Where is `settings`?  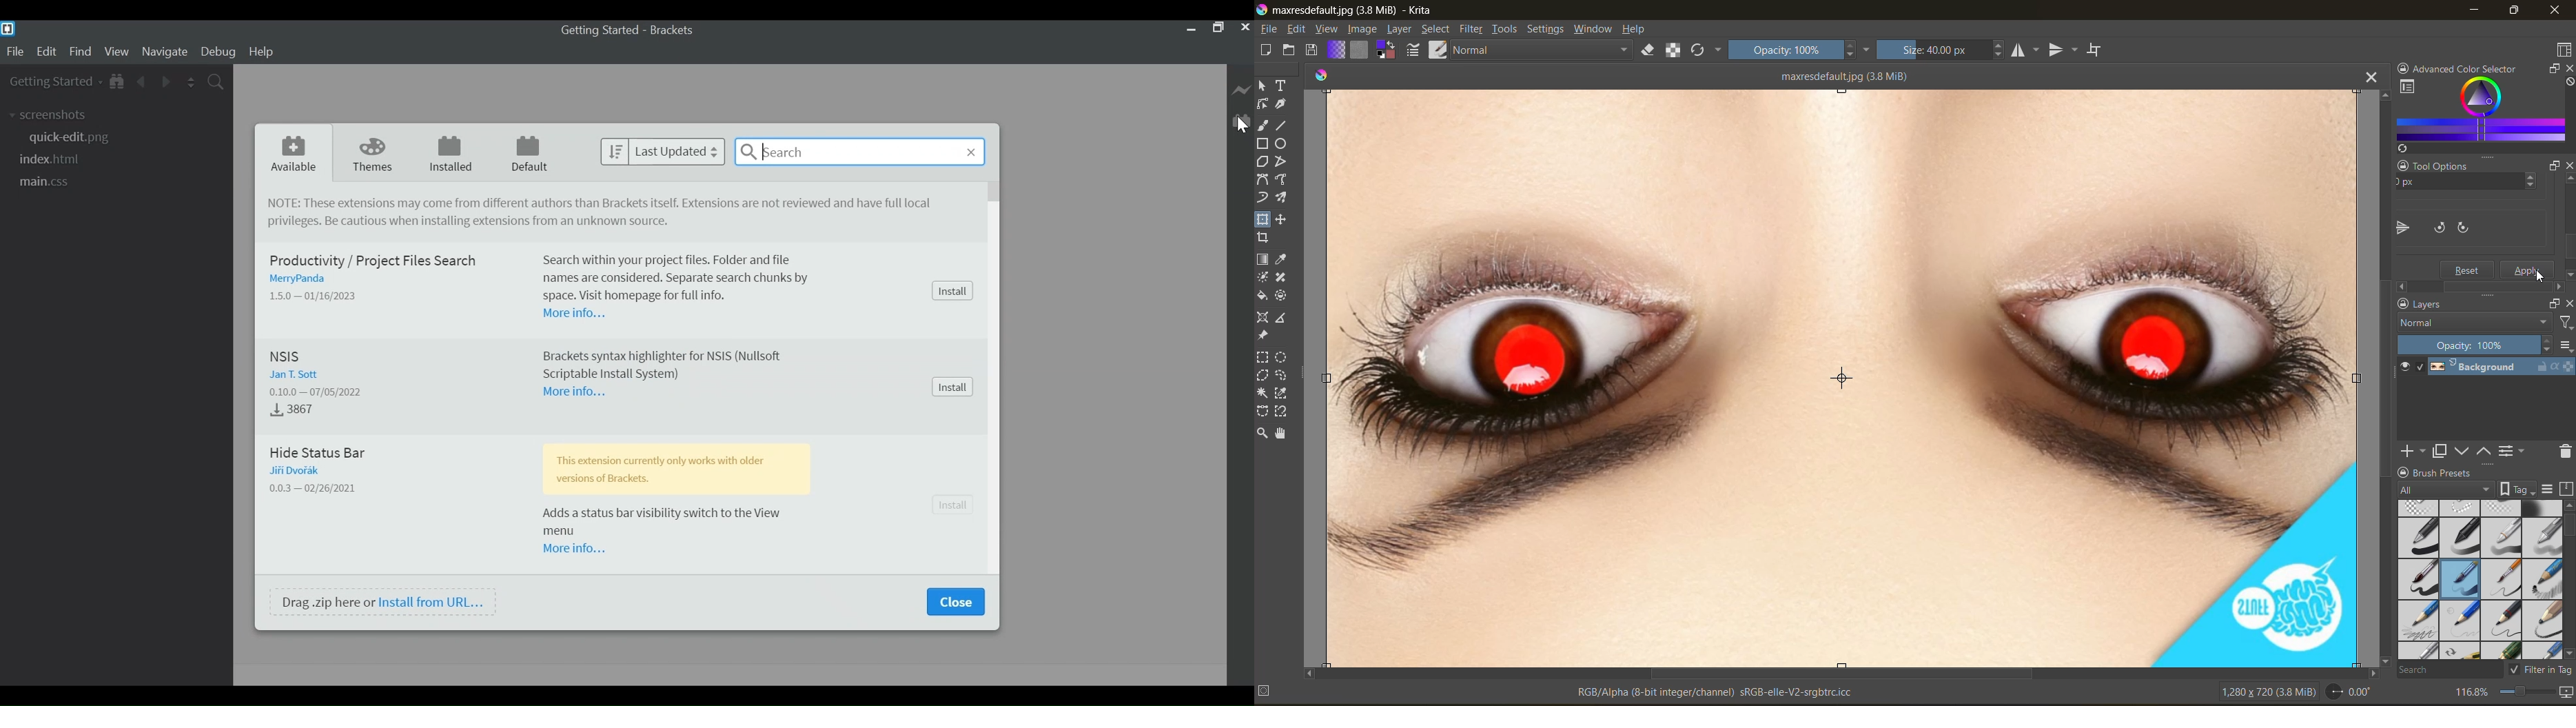
settings is located at coordinates (1547, 29).